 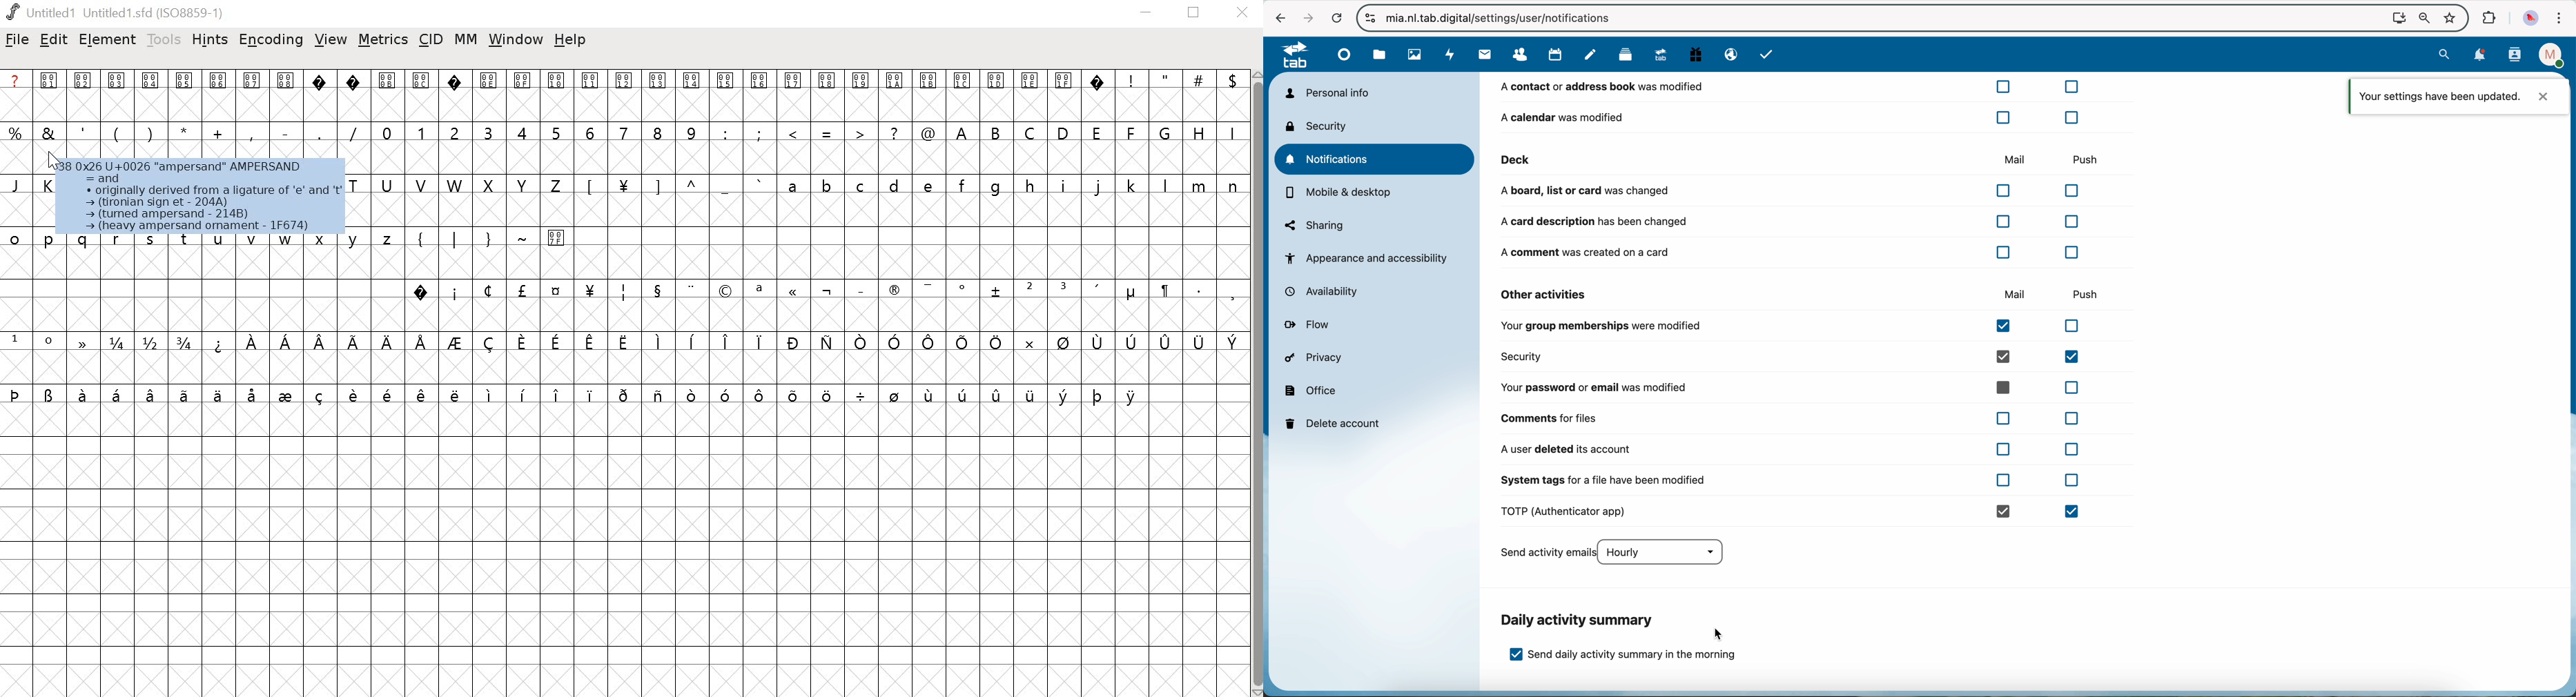 What do you see at coordinates (559, 237) in the screenshot?
I see `007F` at bounding box center [559, 237].